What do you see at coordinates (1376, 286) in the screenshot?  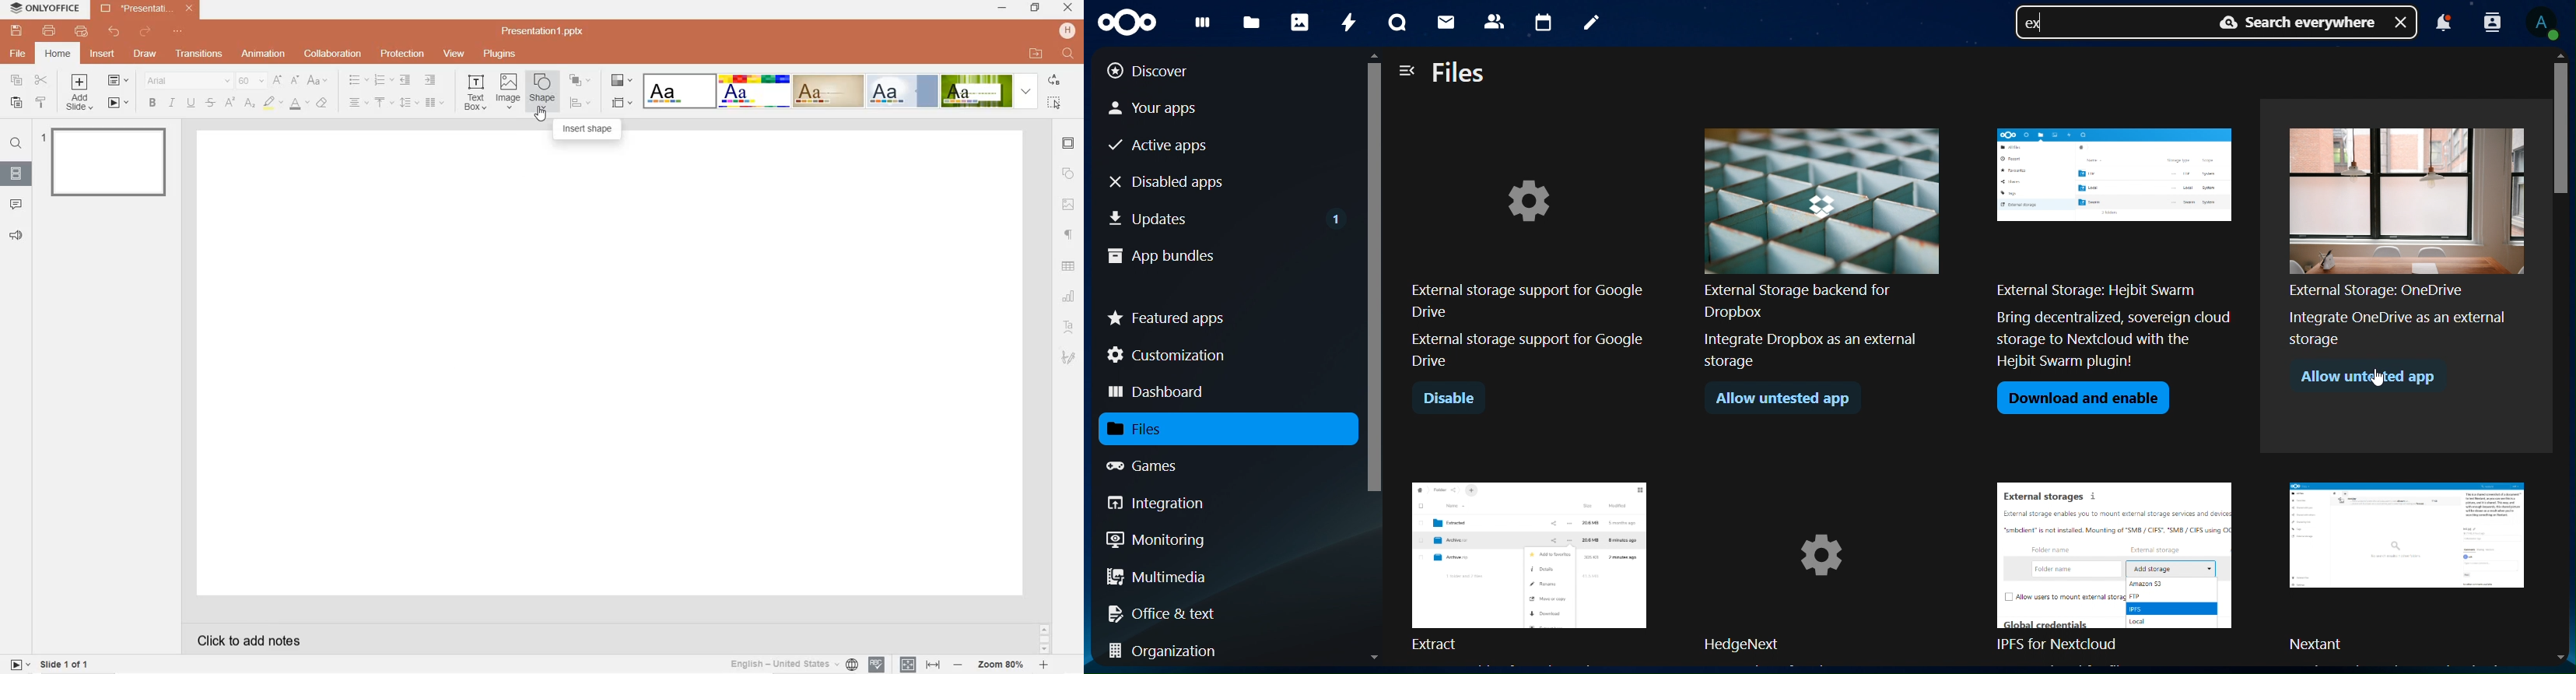 I see `scrollbar` at bounding box center [1376, 286].